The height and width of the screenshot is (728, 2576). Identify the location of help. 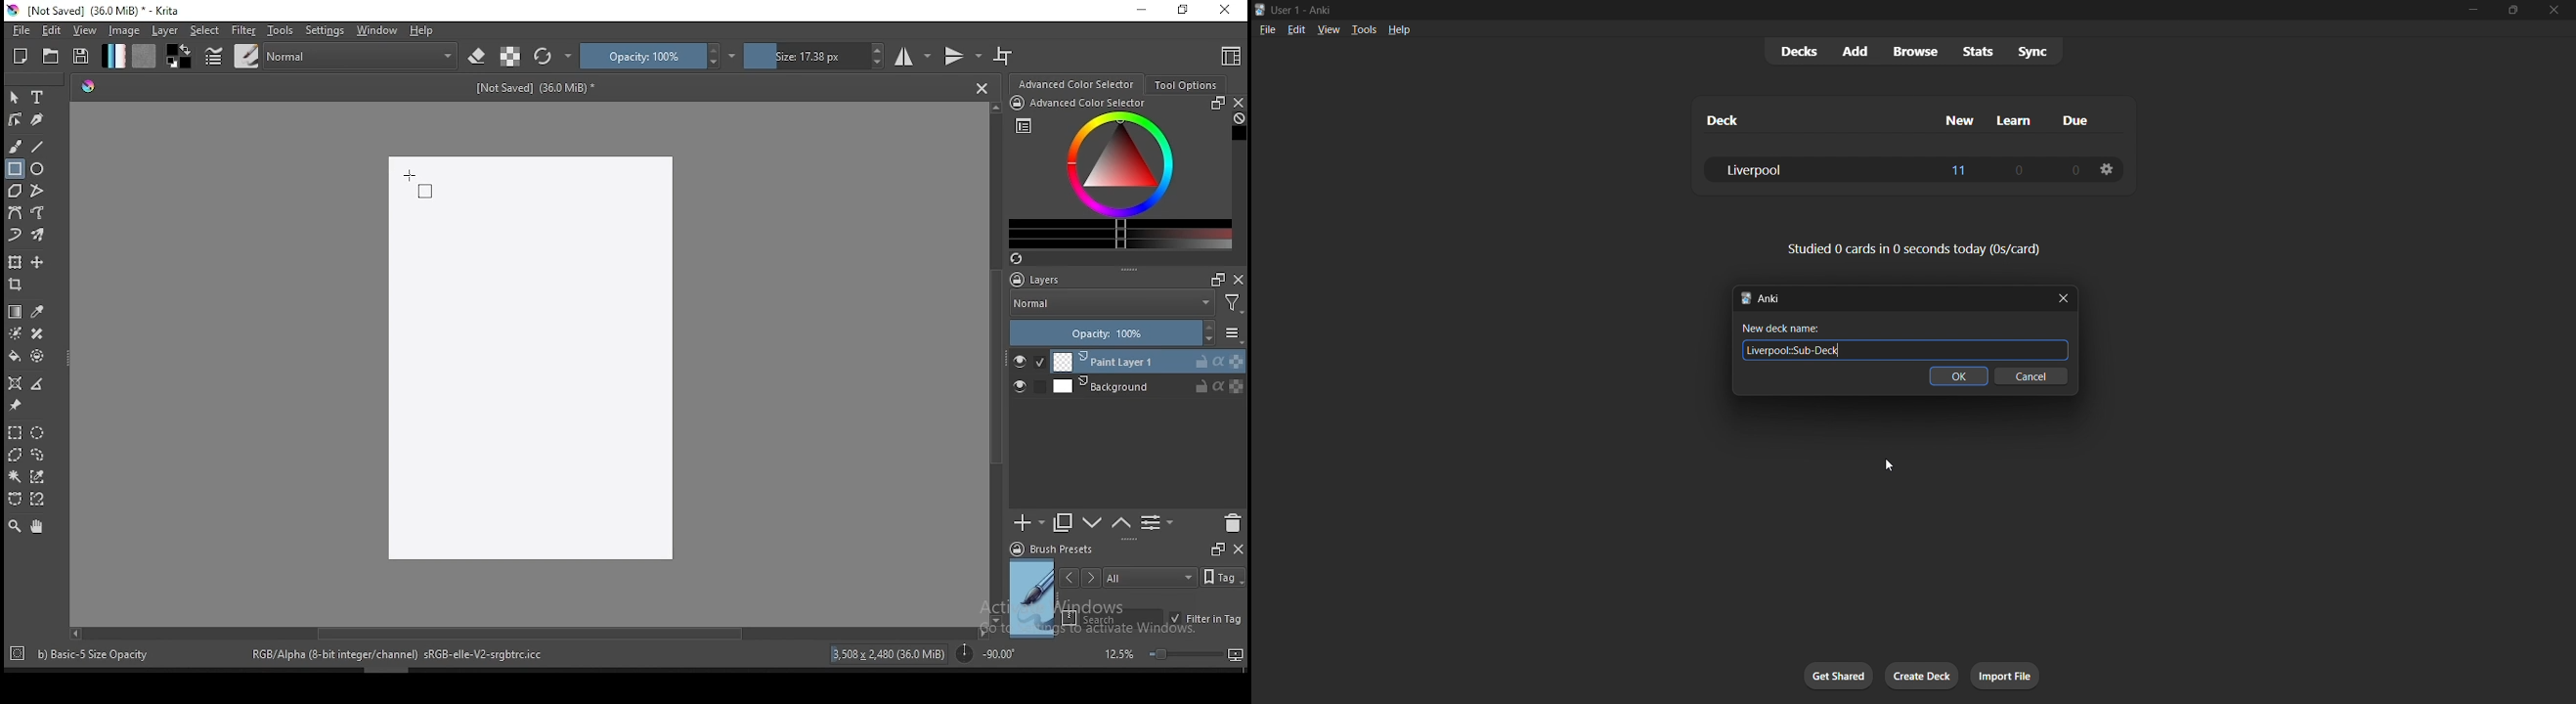
(1402, 30).